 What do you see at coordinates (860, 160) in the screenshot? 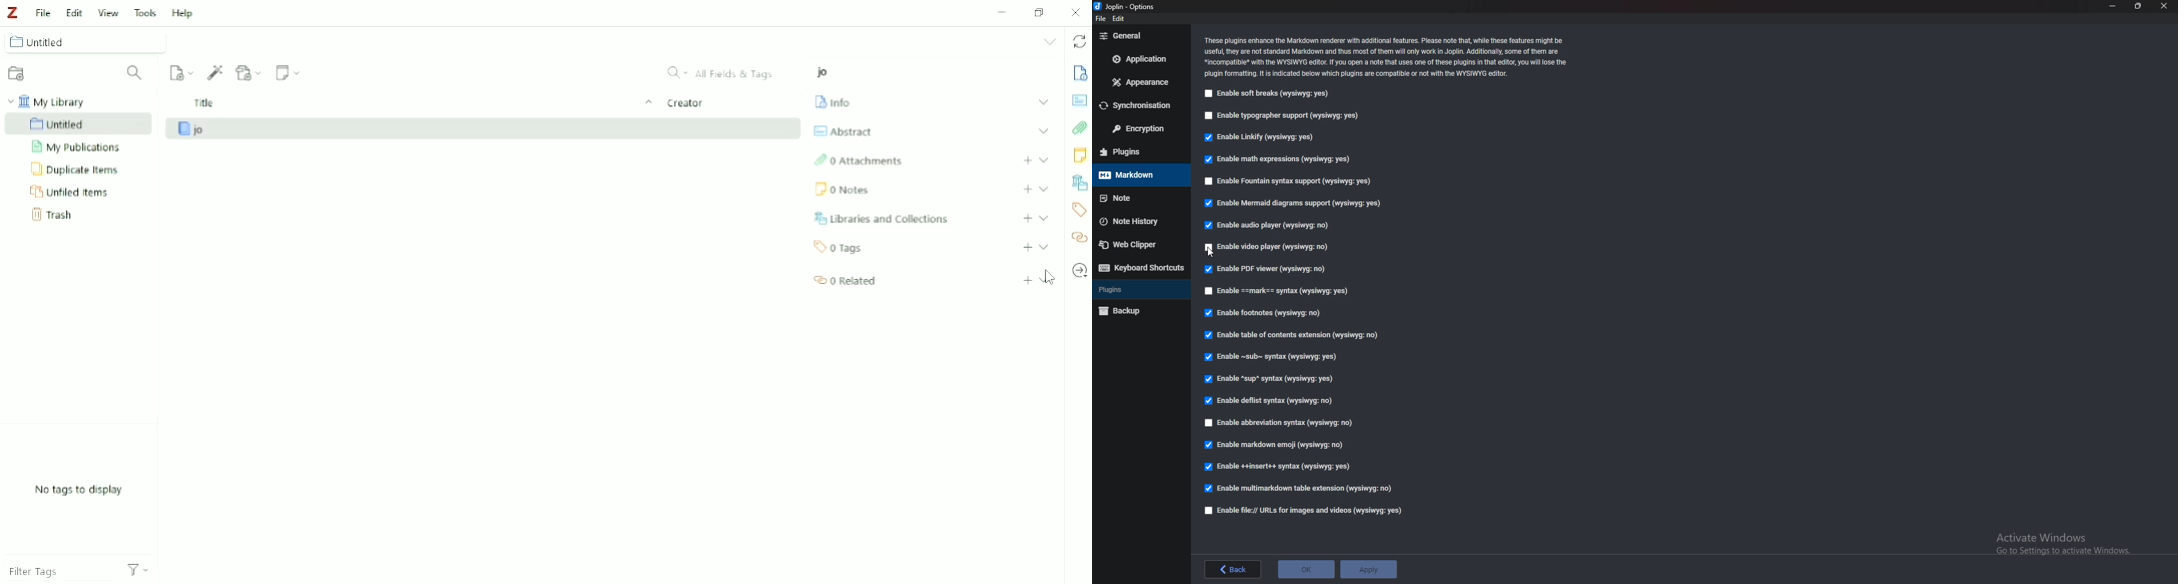
I see `Attachments` at bounding box center [860, 160].